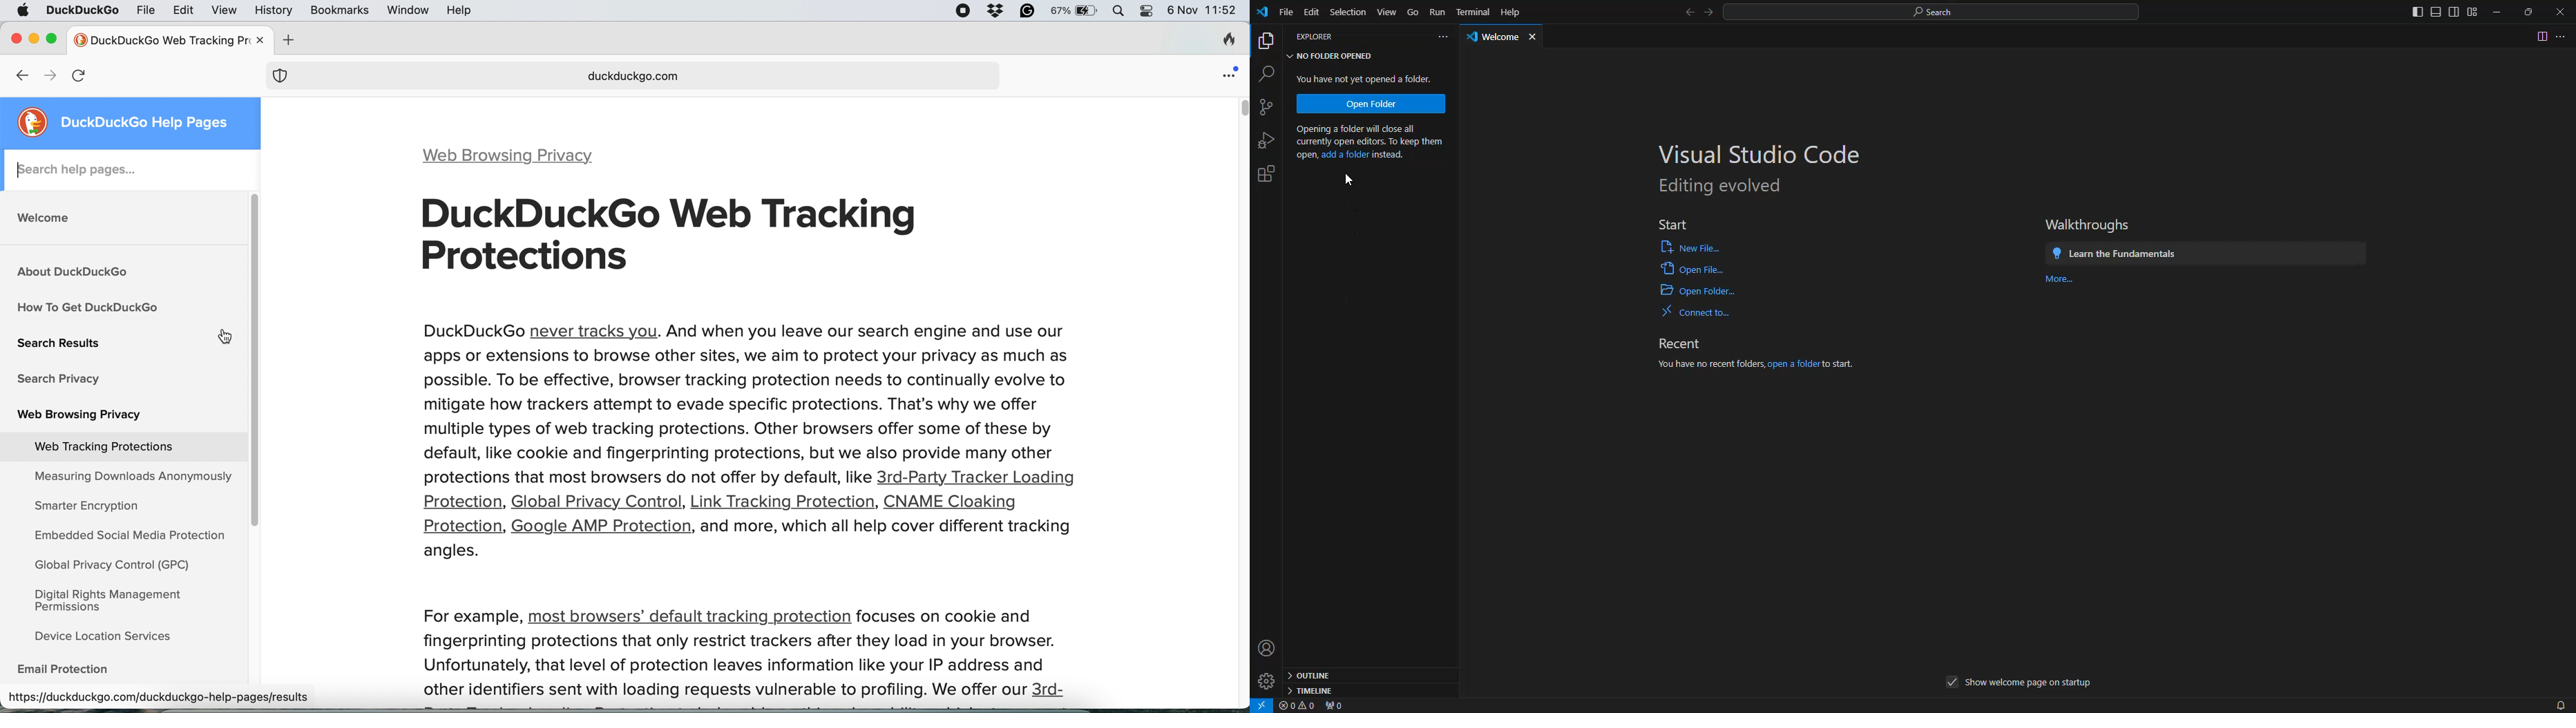  What do you see at coordinates (635, 475) in the screenshot?
I see `protections that most browsers do not offer by default, like` at bounding box center [635, 475].